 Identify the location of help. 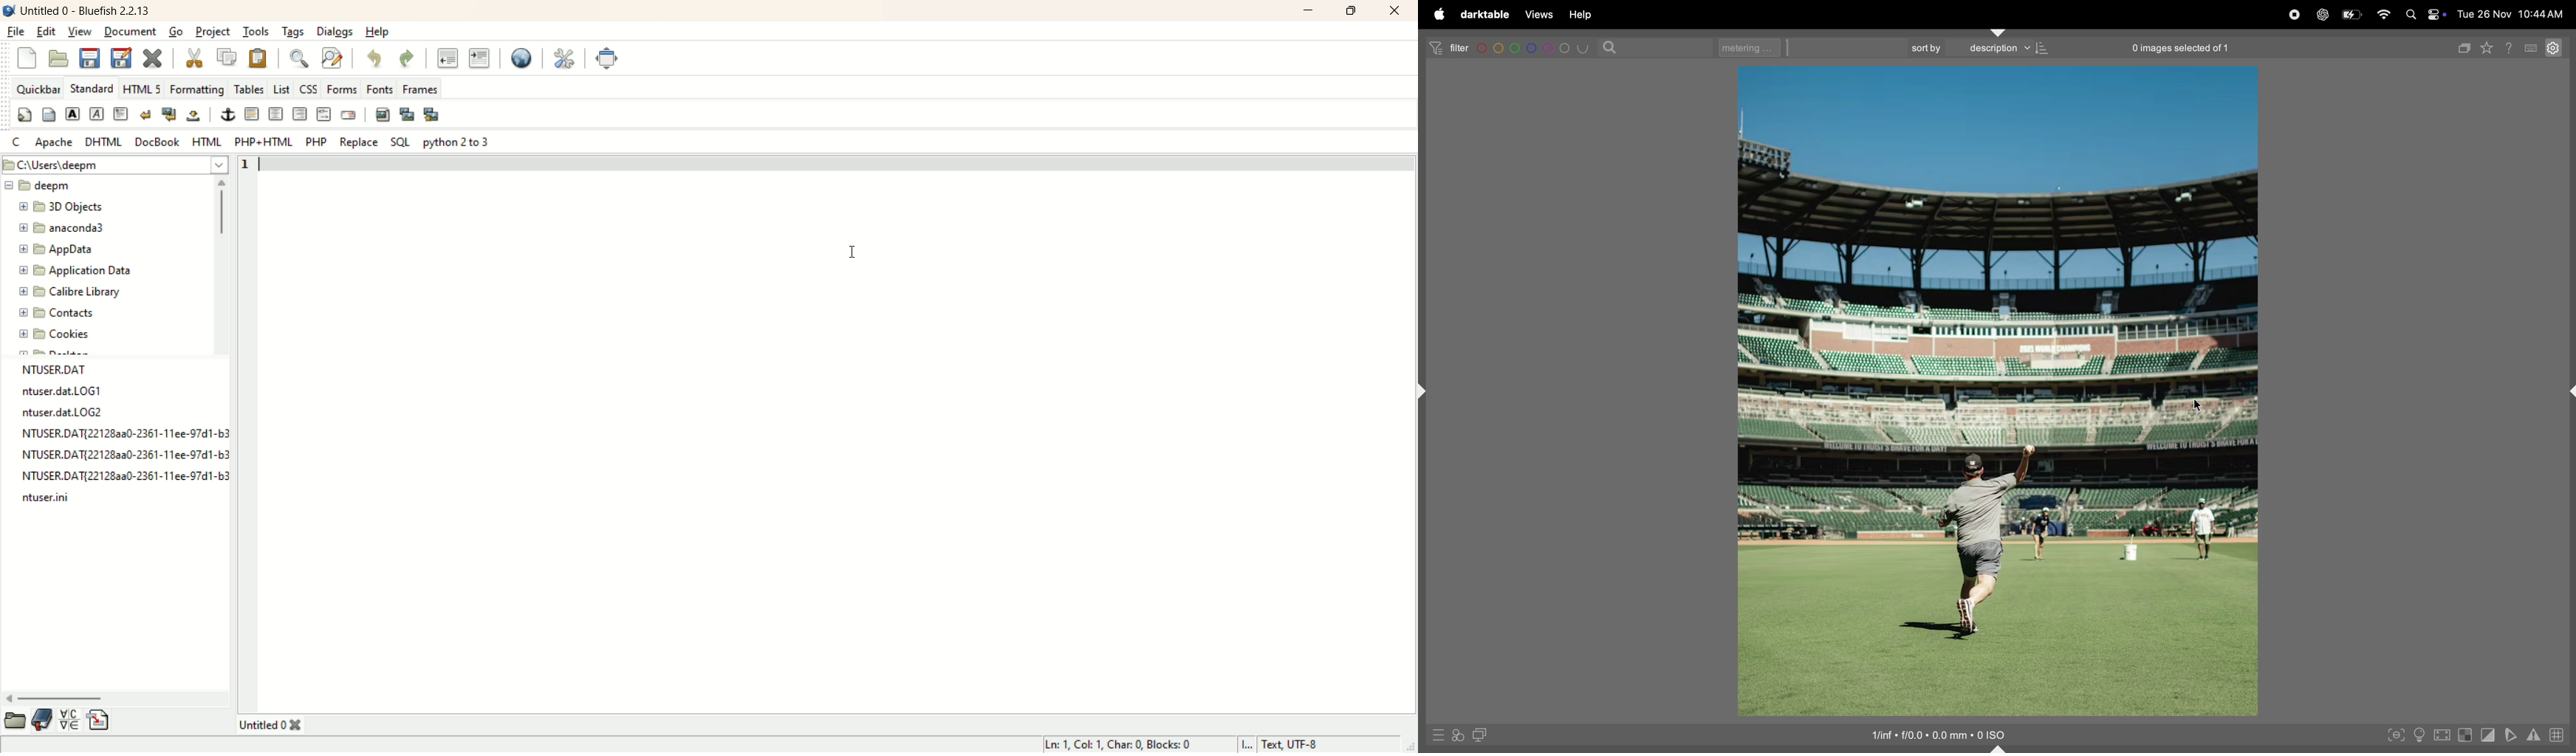
(1586, 15).